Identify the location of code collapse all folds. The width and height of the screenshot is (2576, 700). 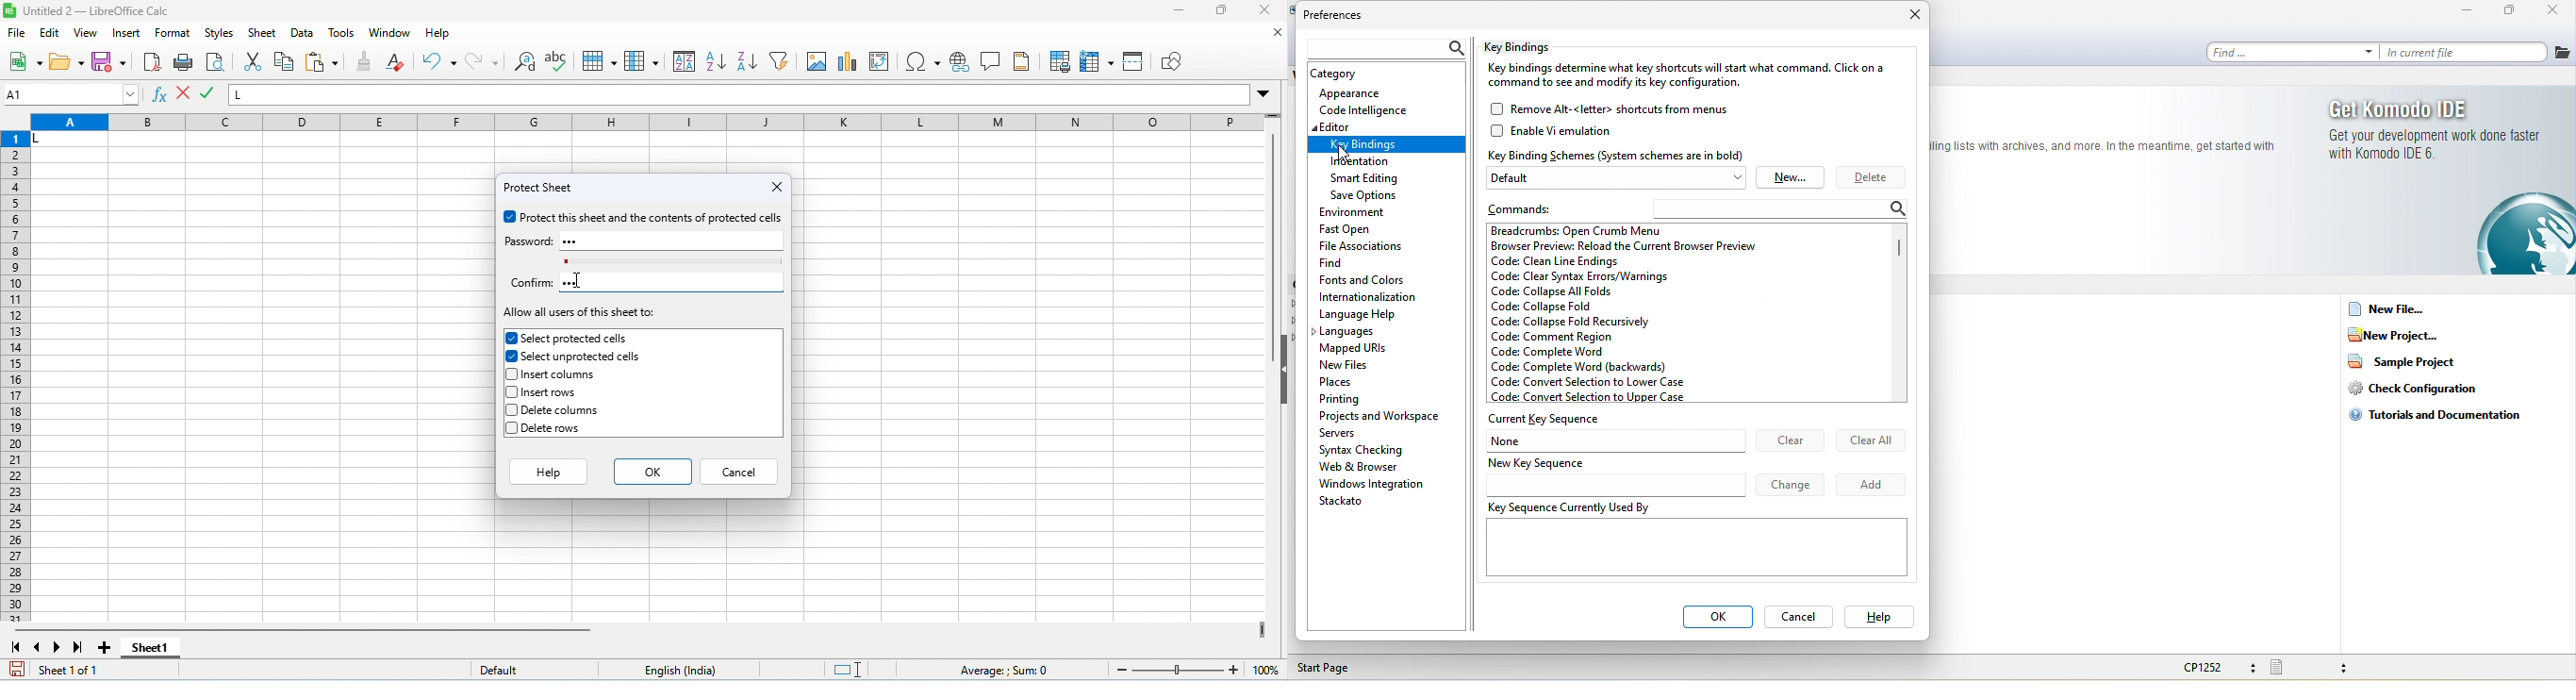
(1558, 291).